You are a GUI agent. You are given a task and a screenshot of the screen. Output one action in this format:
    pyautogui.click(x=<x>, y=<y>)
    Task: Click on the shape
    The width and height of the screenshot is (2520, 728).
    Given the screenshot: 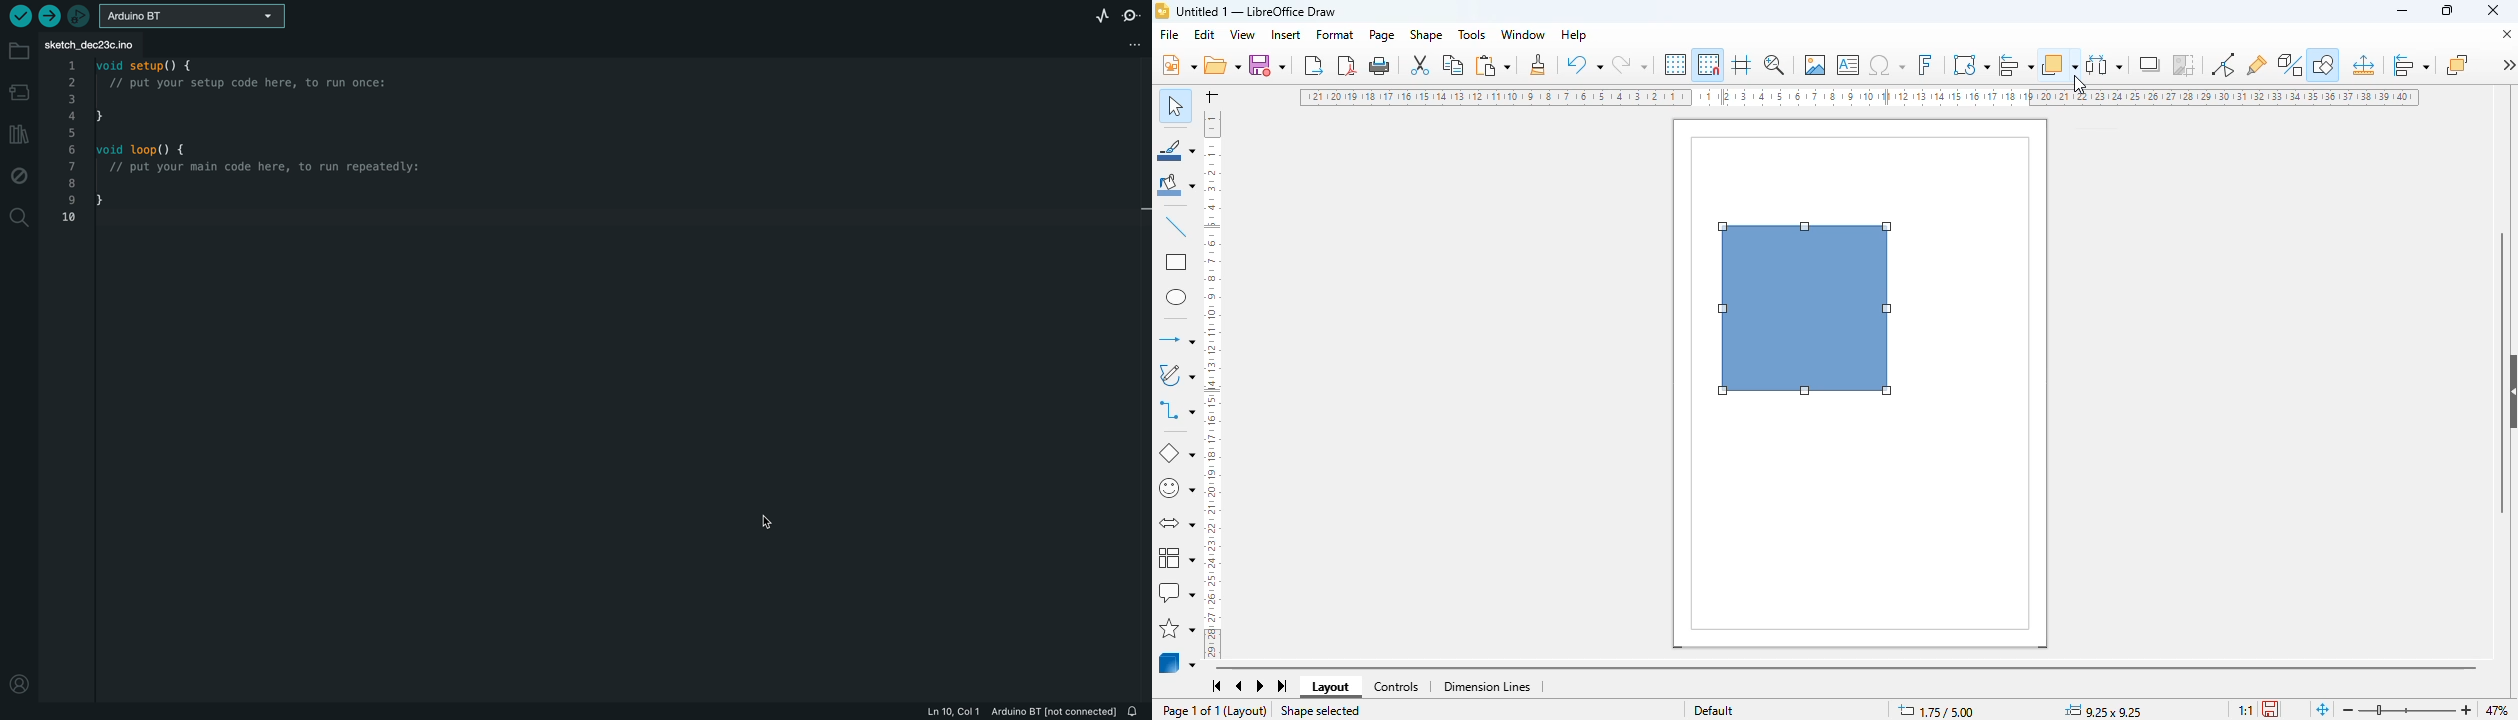 What is the action you would take?
    pyautogui.click(x=1426, y=35)
    